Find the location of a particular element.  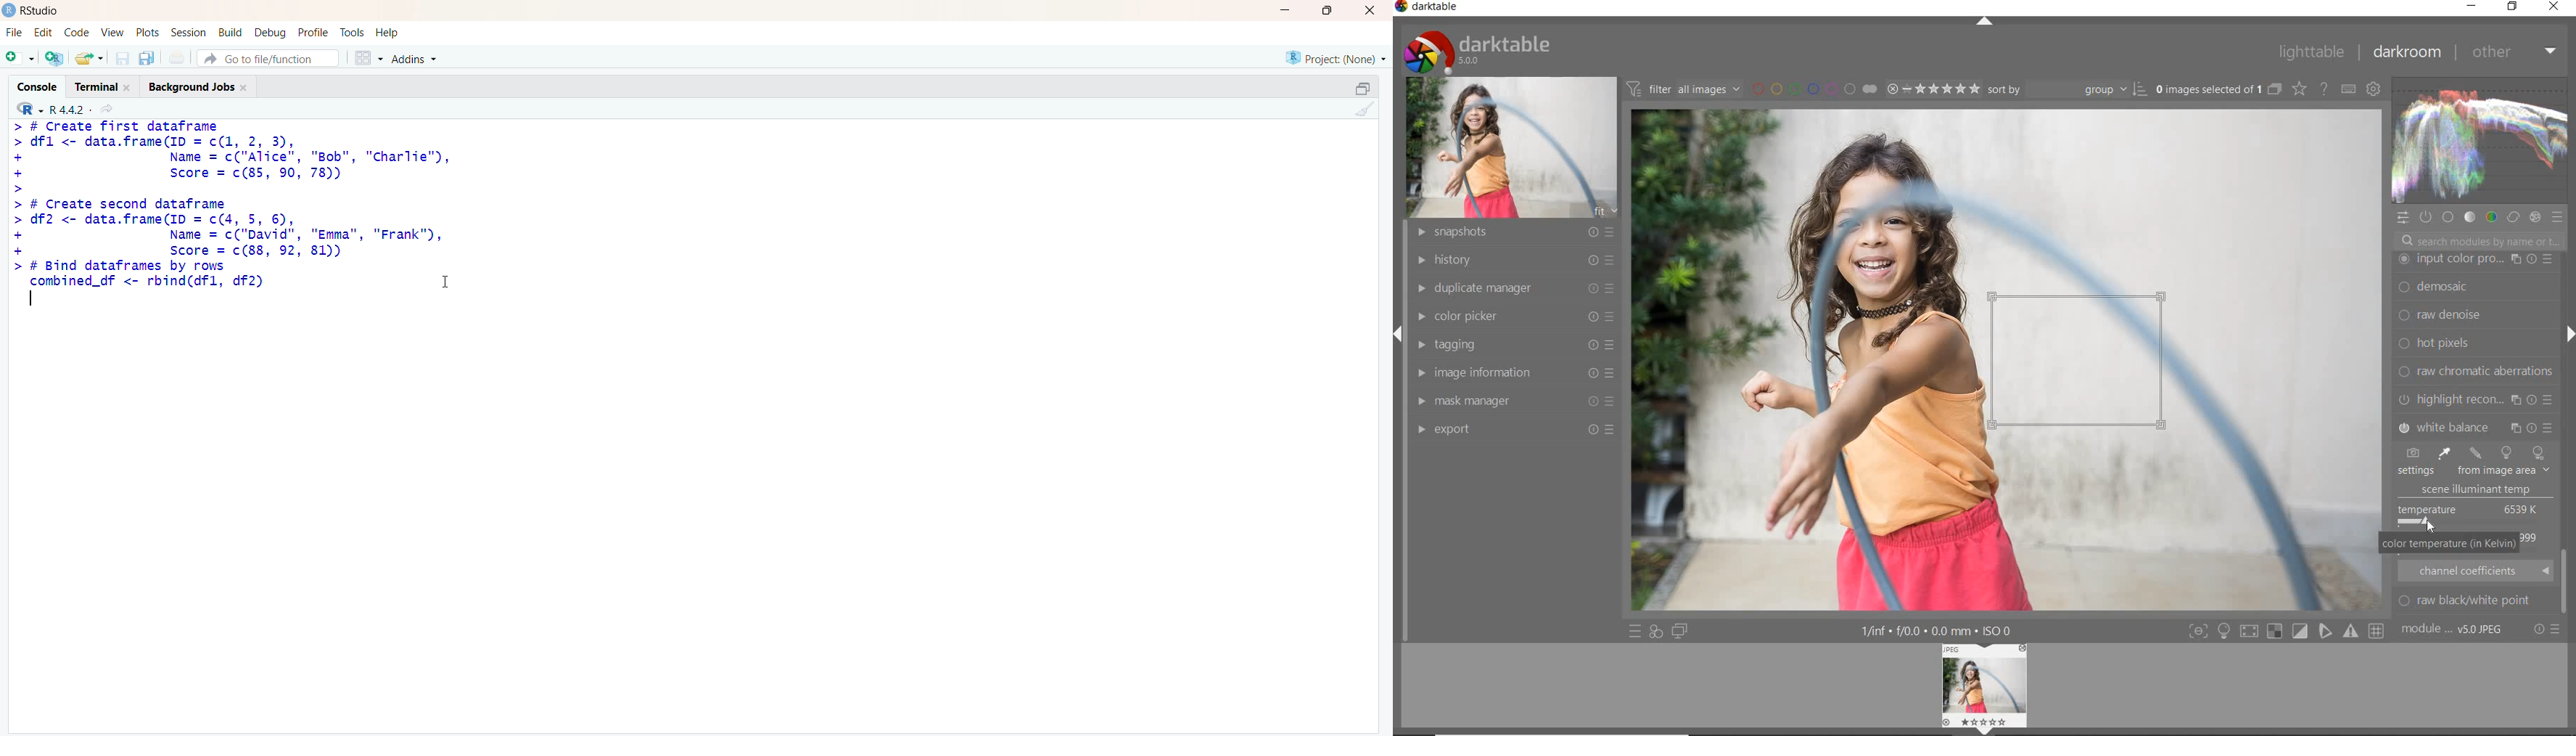

# Bind dataframes by rows
combined_df <- rbind(dfl, df2) is located at coordinates (141, 285).